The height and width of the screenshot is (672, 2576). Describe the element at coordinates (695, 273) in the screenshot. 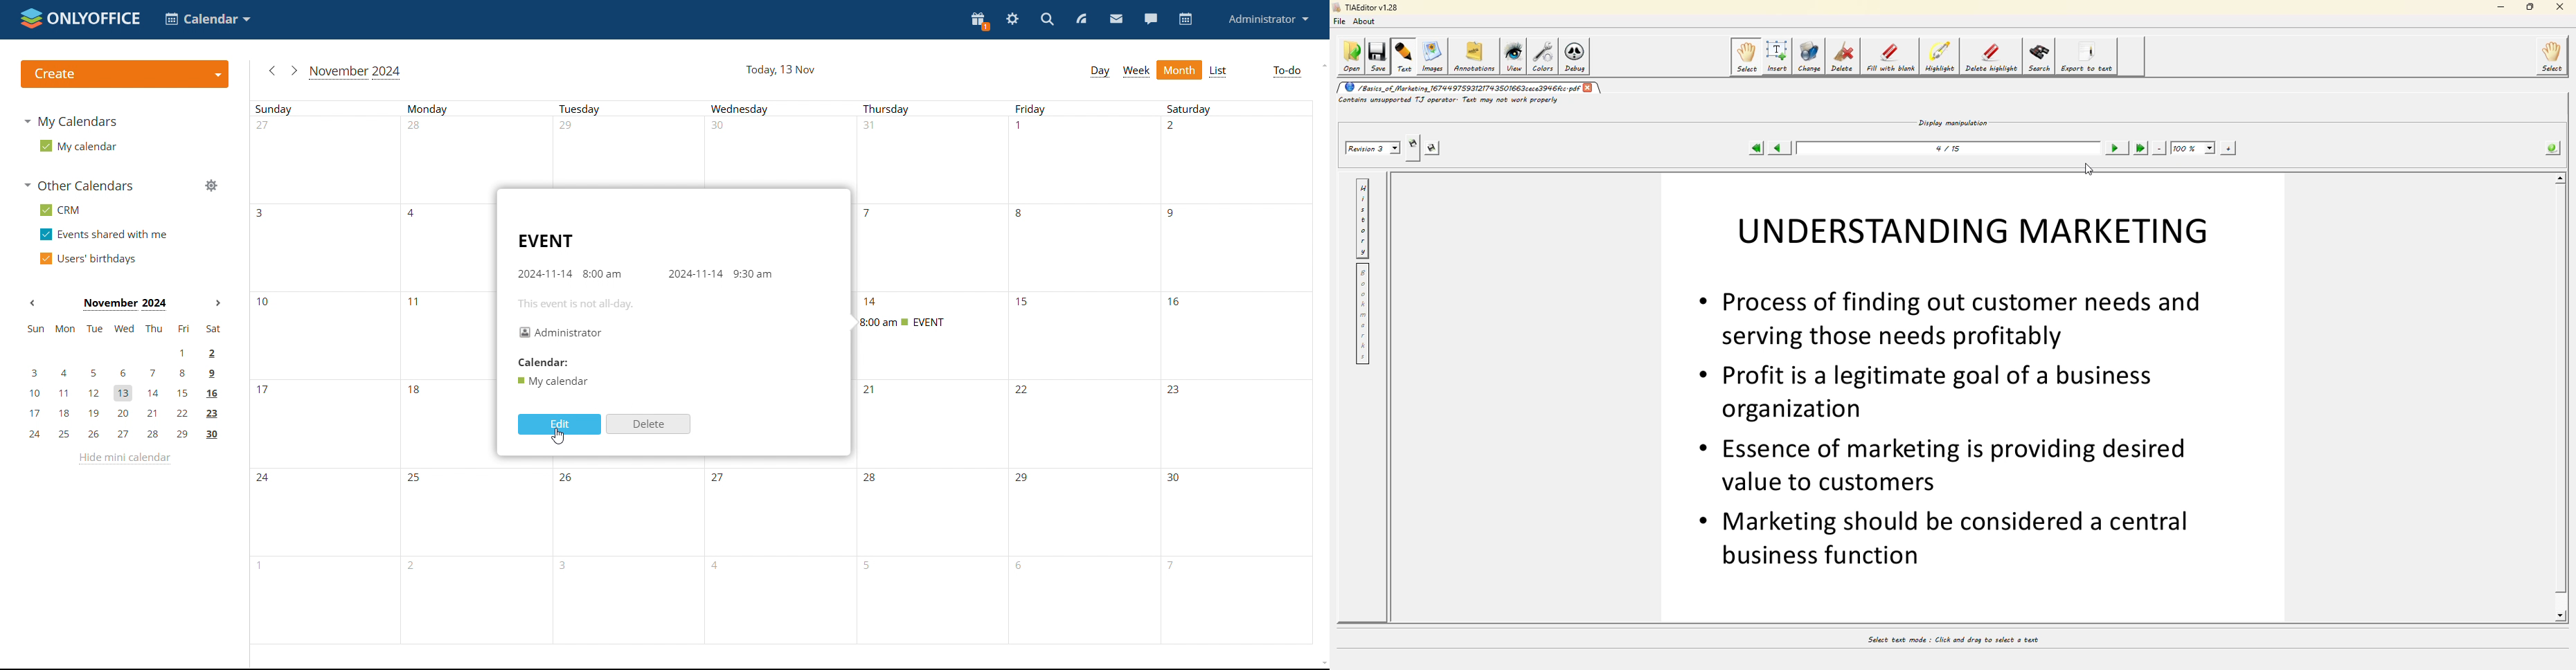

I see `end date` at that location.